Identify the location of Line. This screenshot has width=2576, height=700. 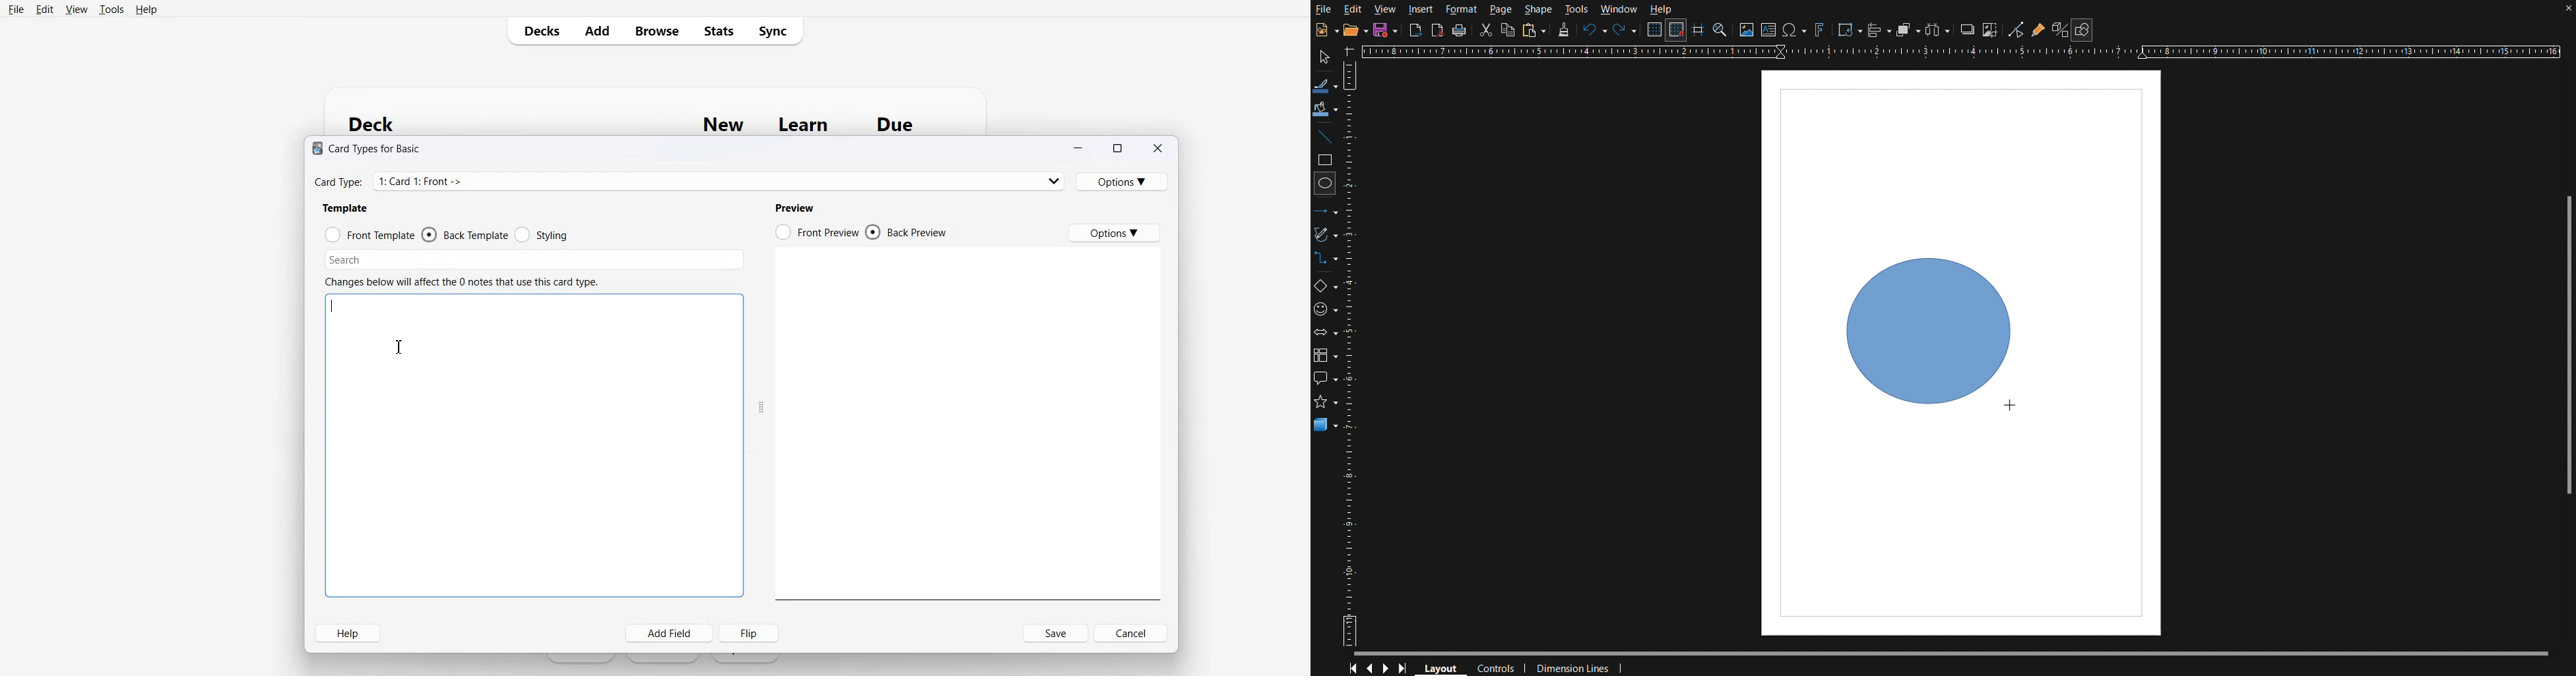
(1327, 137).